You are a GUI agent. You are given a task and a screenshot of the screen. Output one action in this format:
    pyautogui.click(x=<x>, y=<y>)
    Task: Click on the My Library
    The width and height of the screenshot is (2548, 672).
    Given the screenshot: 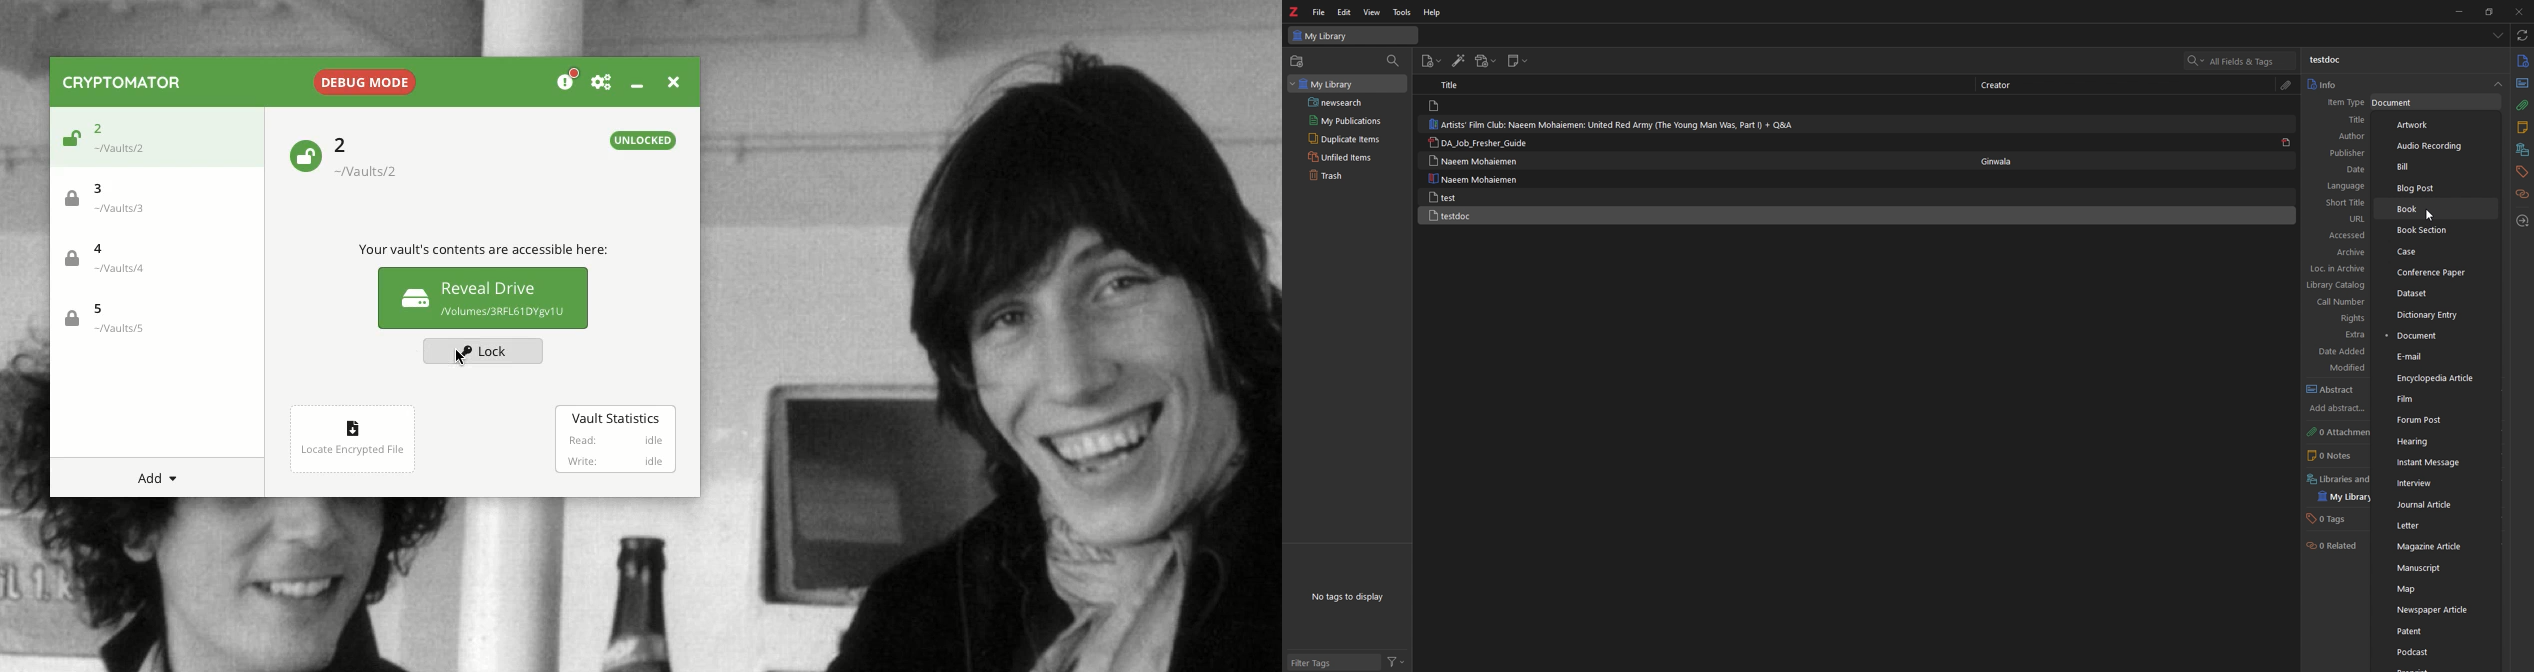 What is the action you would take?
    pyautogui.click(x=1347, y=84)
    